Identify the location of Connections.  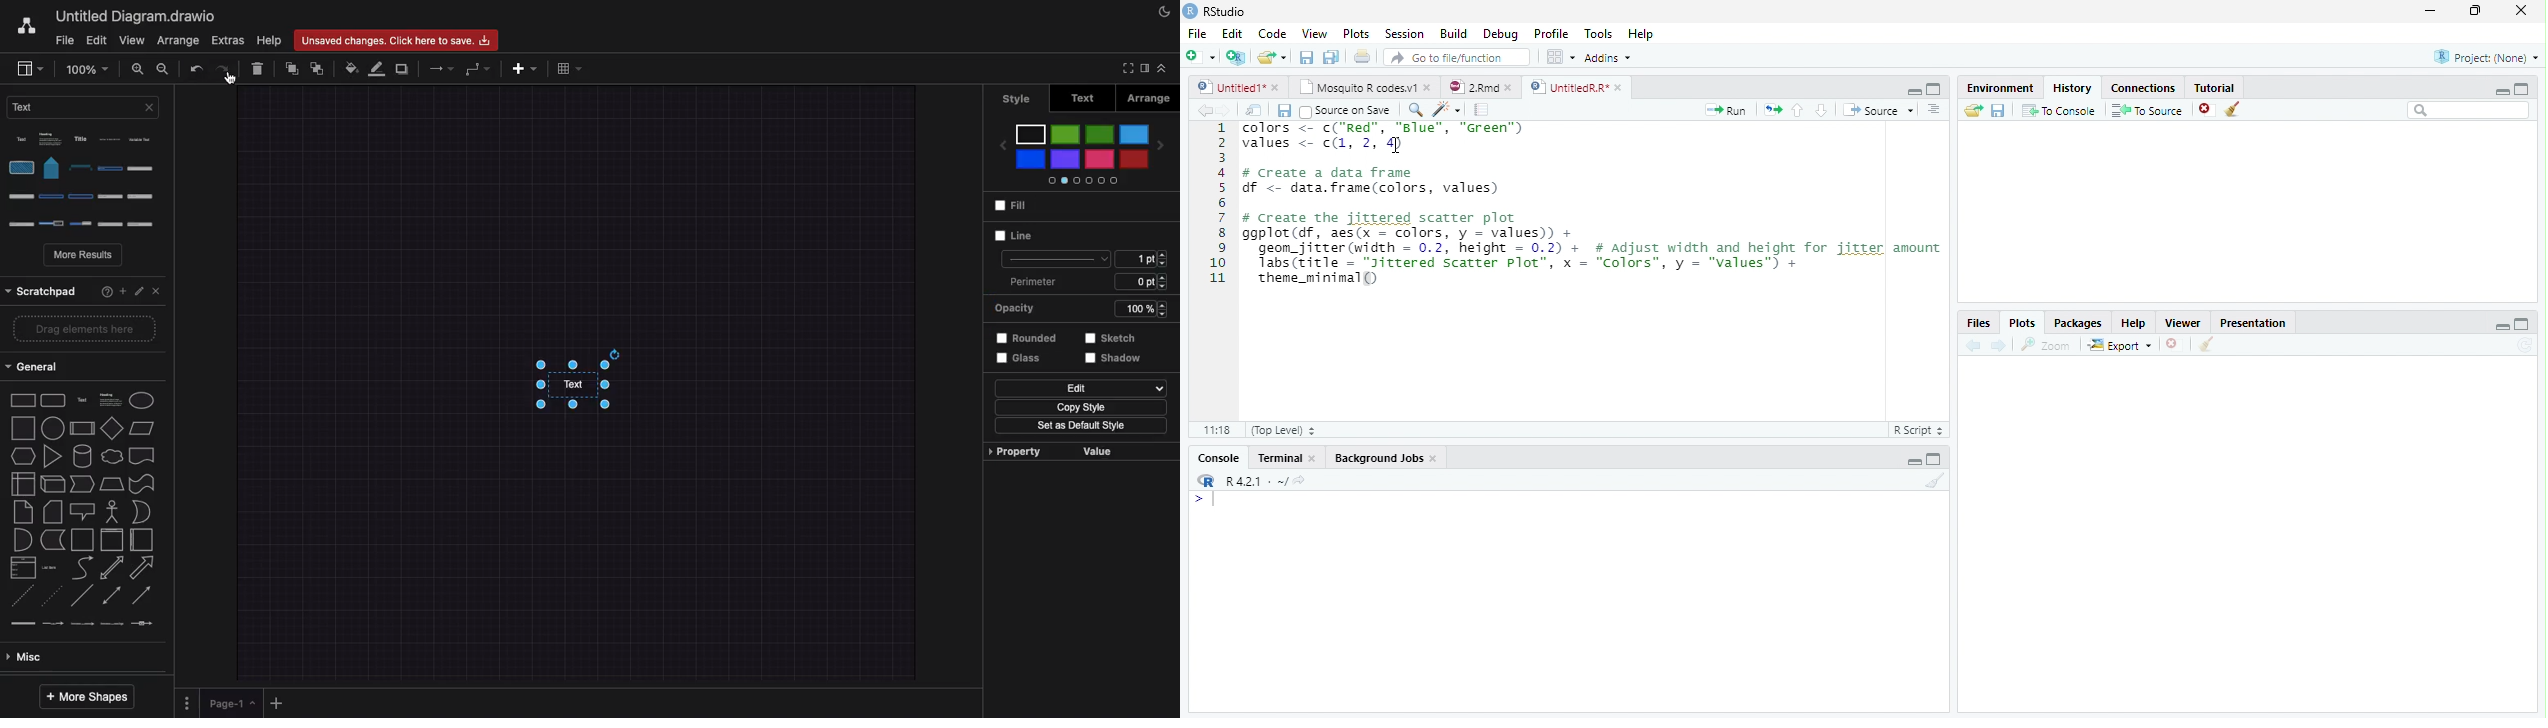
(2143, 88).